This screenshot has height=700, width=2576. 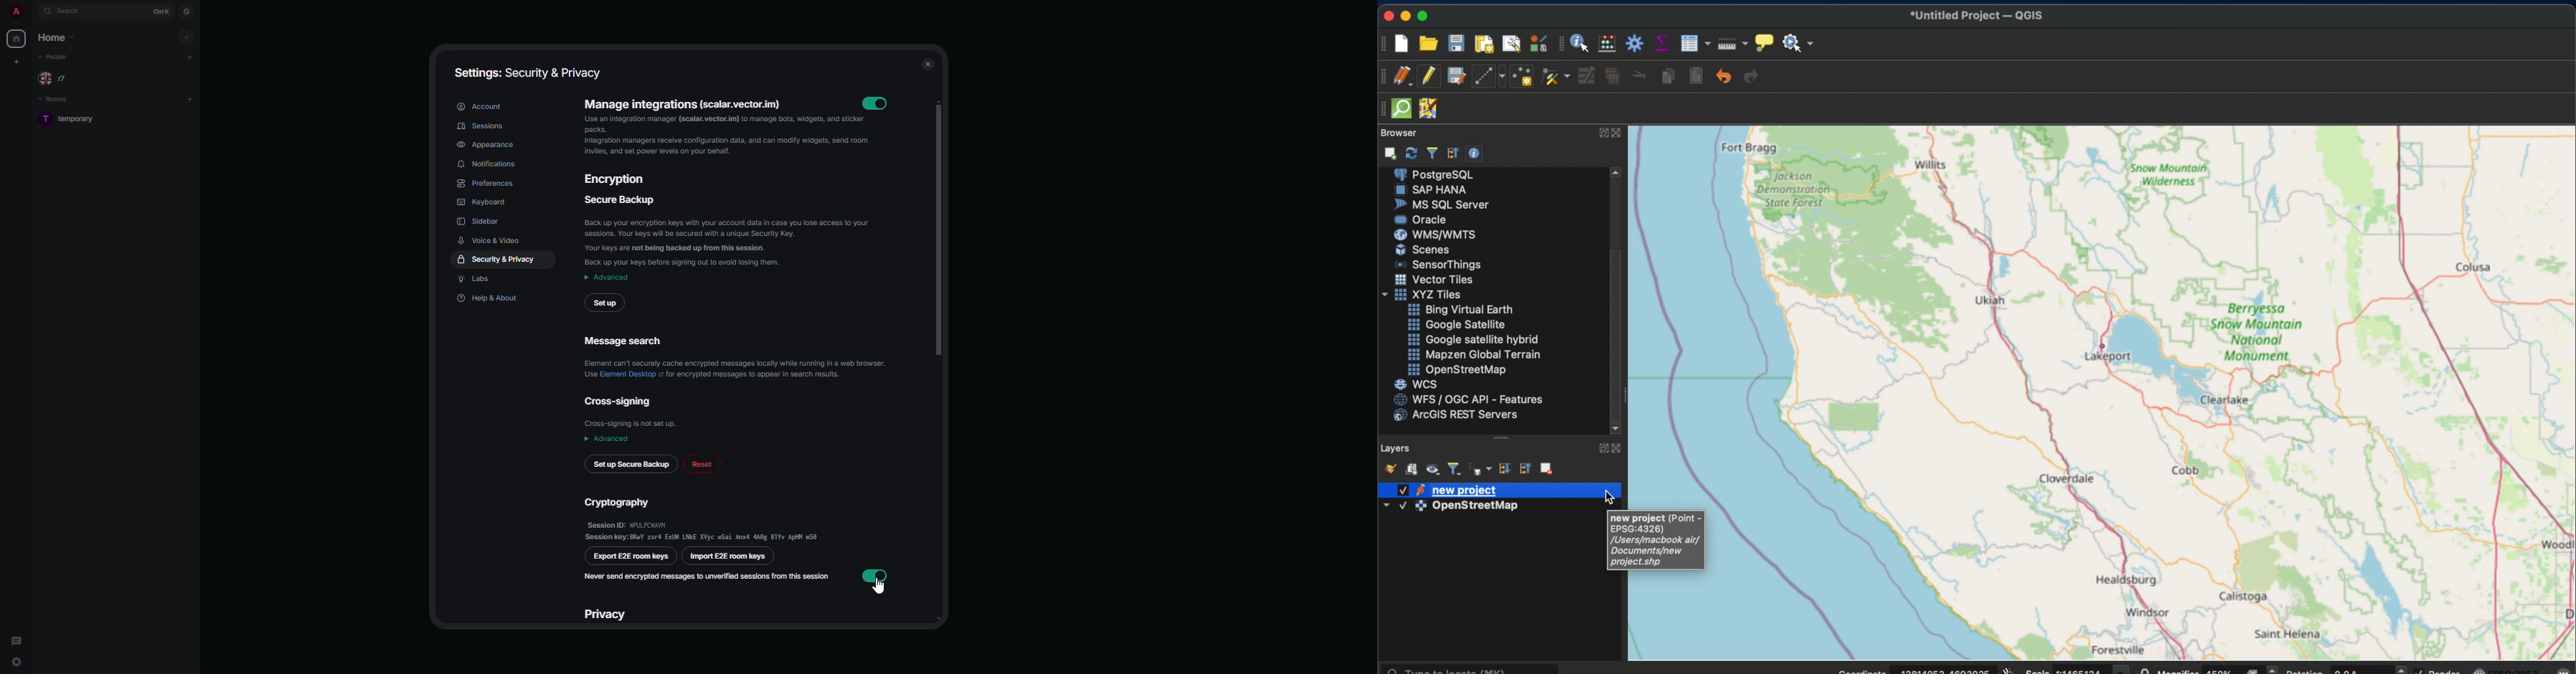 What do you see at coordinates (704, 518) in the screenshot?
I see `cryptography session id: wpulpowavm session key: 8kwy zsr4 exum lnke xvyc wsai anx4 4a0g81yvaphm ms0` at bounding box center [704, 518].